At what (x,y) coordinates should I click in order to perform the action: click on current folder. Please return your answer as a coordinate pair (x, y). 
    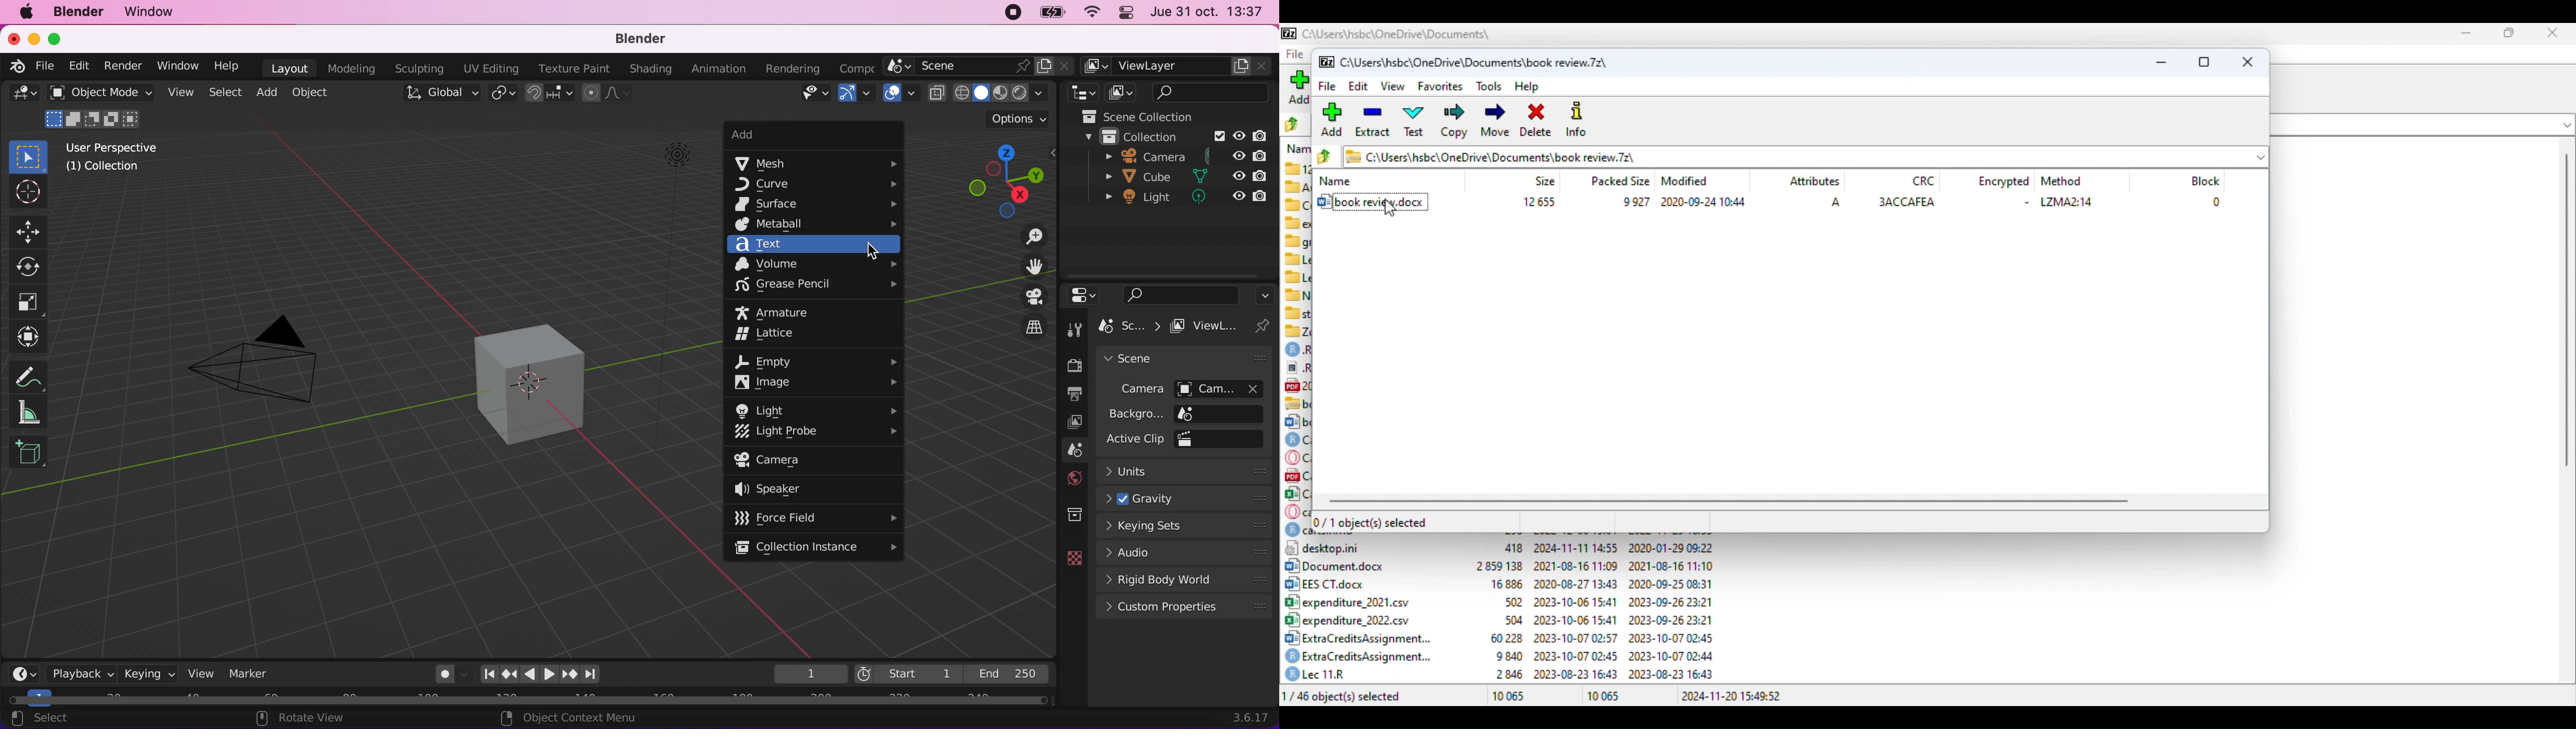
    Looking at the image, I should click on (1805, 156).